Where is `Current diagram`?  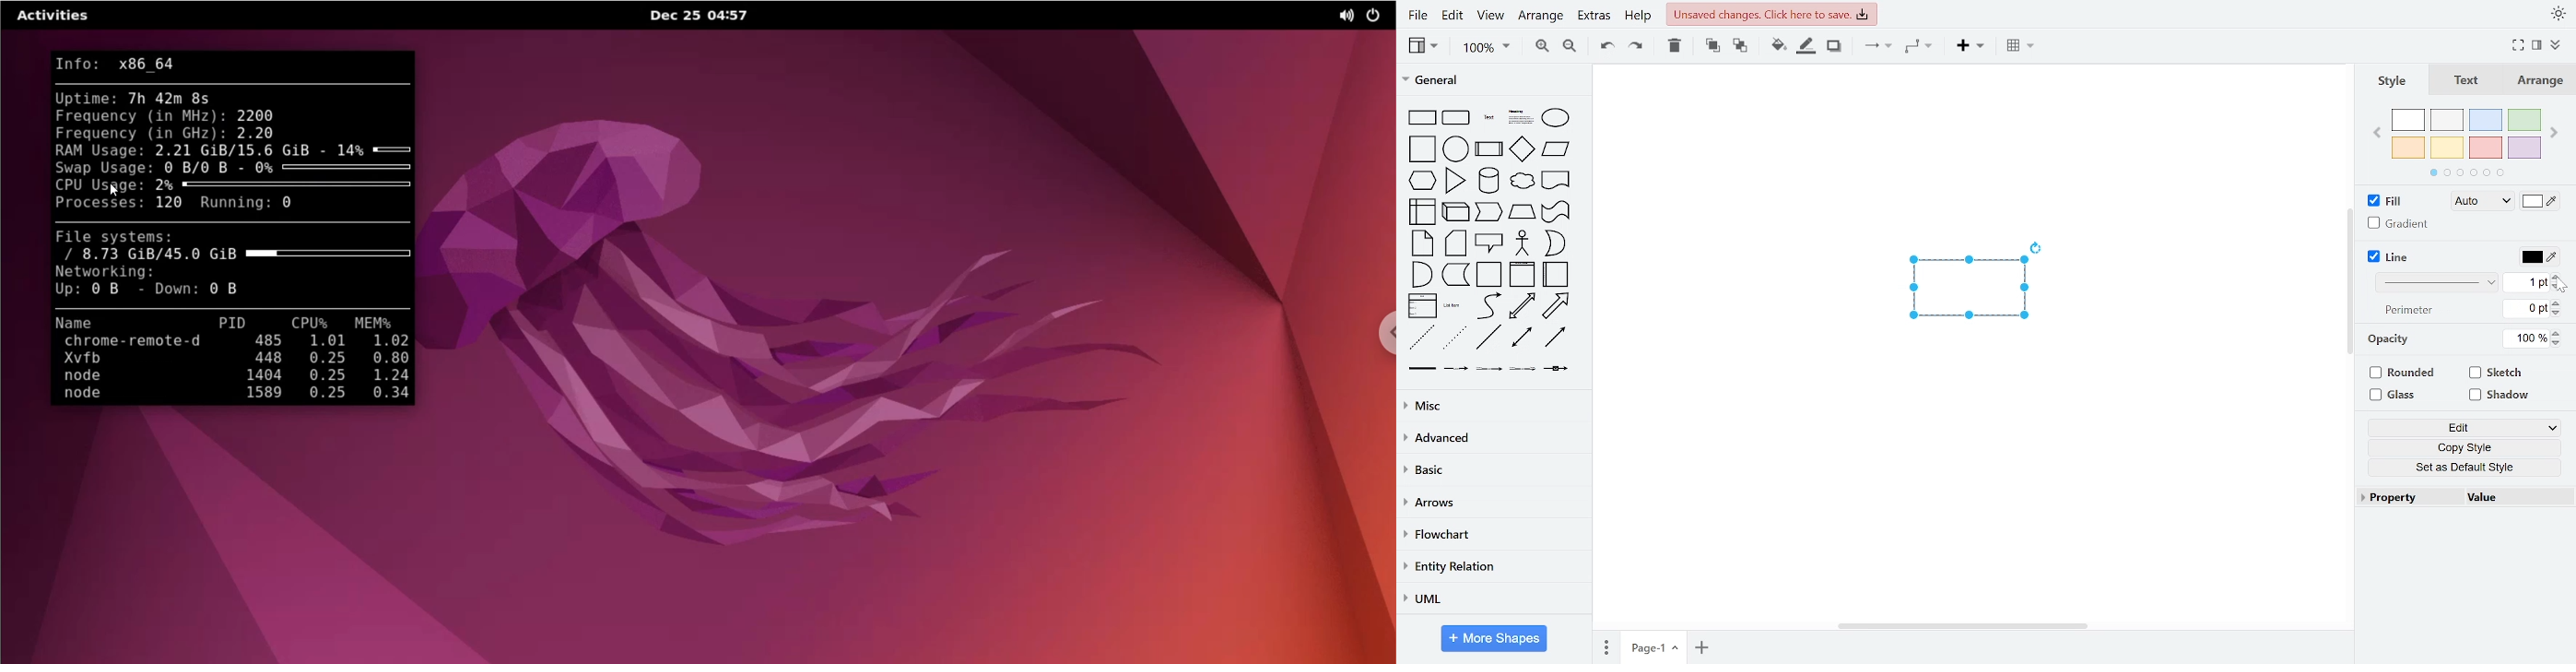
Current diagram is located at coordinates (1977, 294).